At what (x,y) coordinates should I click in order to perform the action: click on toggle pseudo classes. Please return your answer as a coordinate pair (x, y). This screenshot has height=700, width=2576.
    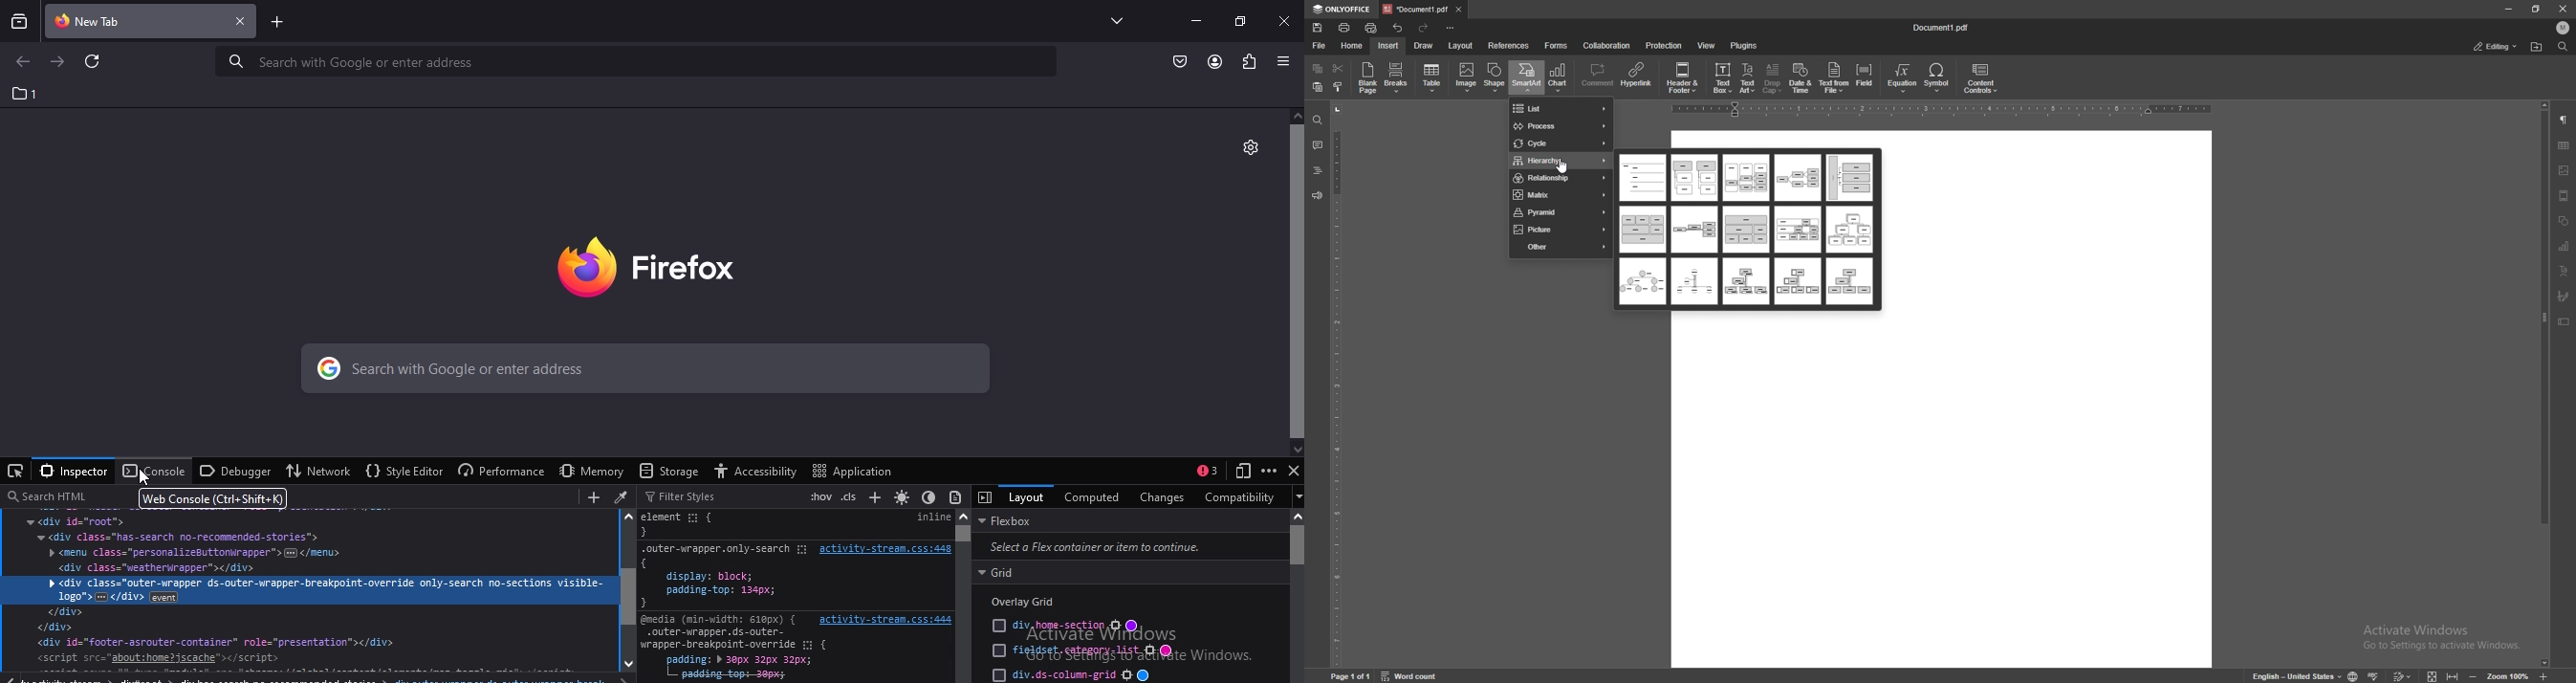
    Looking at the image, I should click on (821, 496).